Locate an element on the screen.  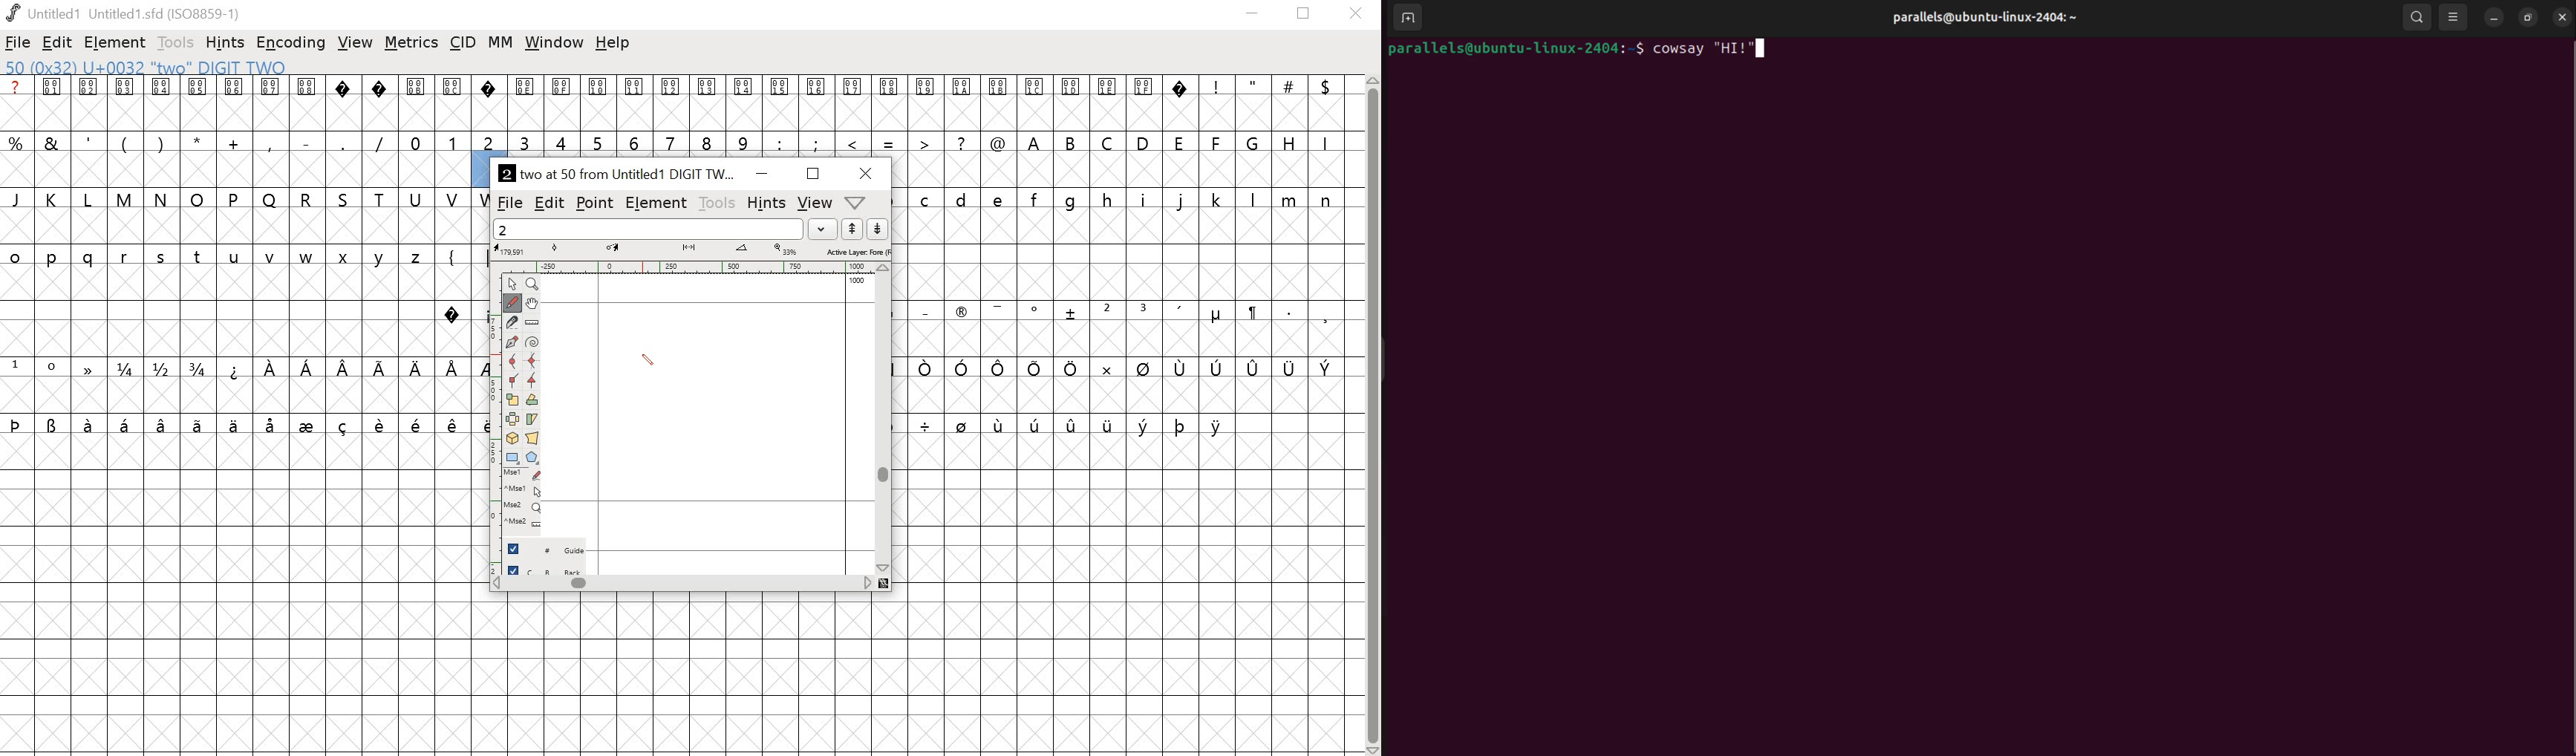
glyphs is located at coordinates (241, 414).